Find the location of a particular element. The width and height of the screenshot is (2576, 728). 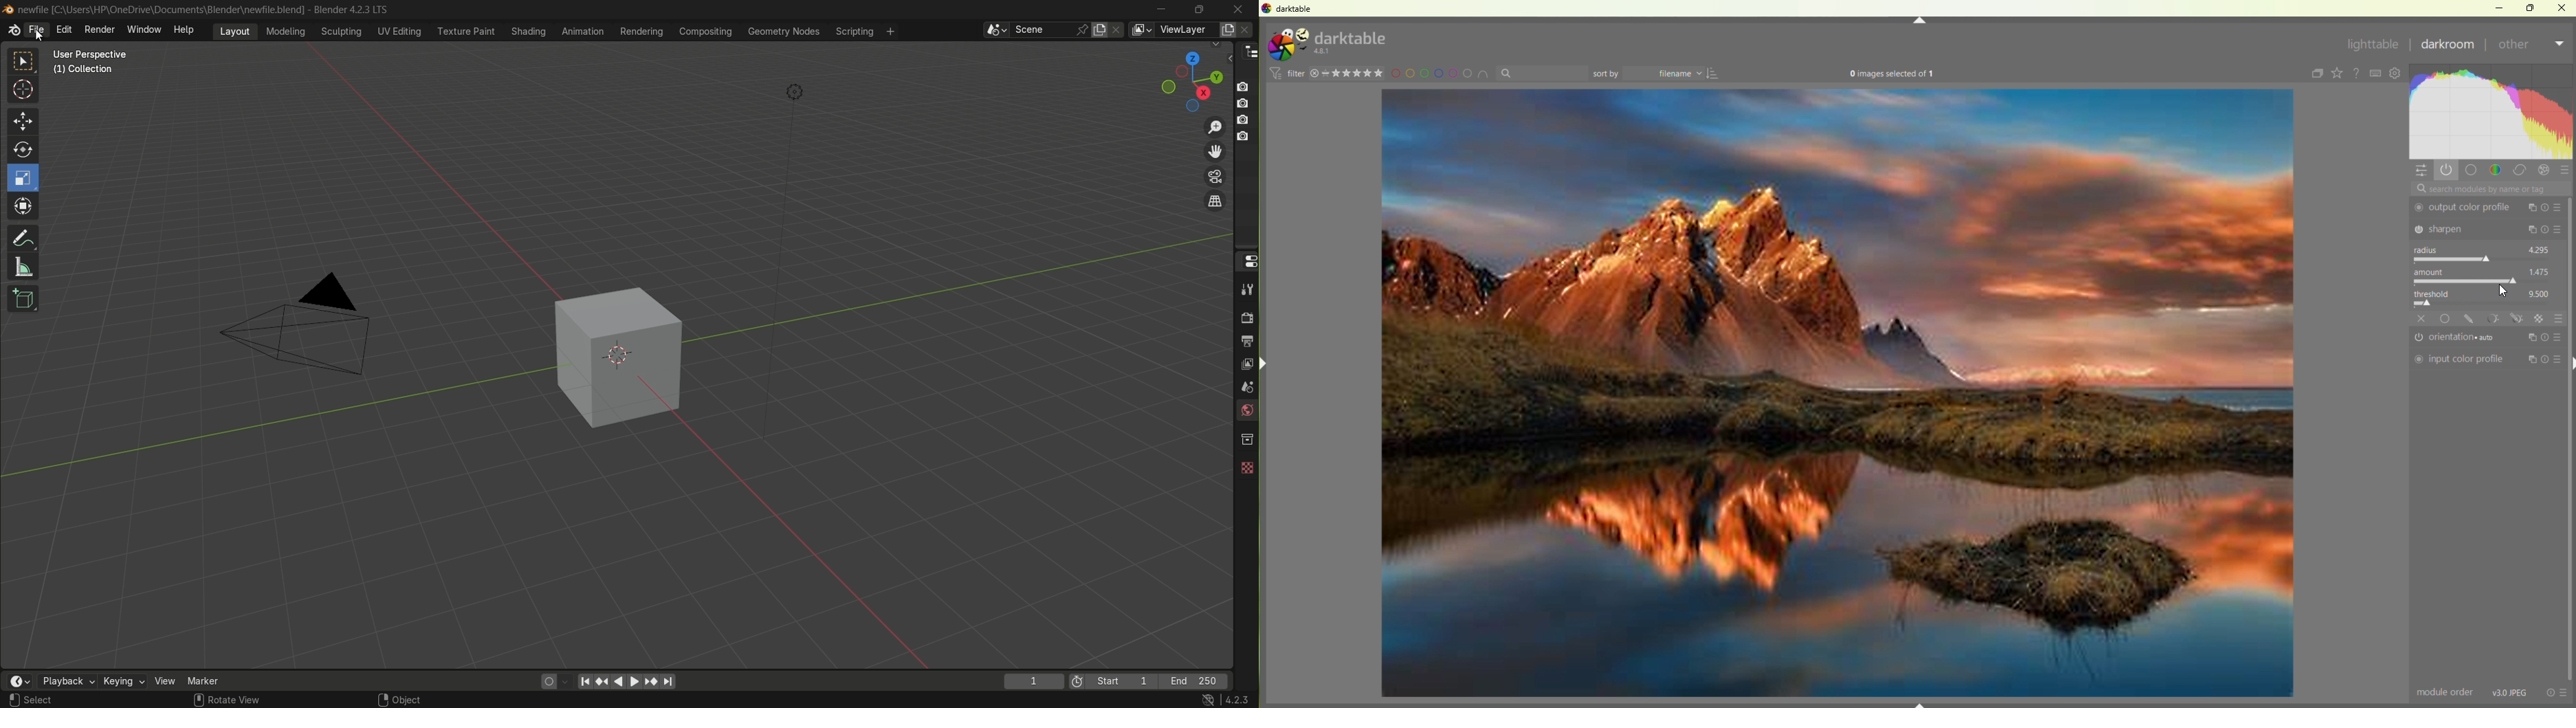

Other is located at coordinates (2530, 47).